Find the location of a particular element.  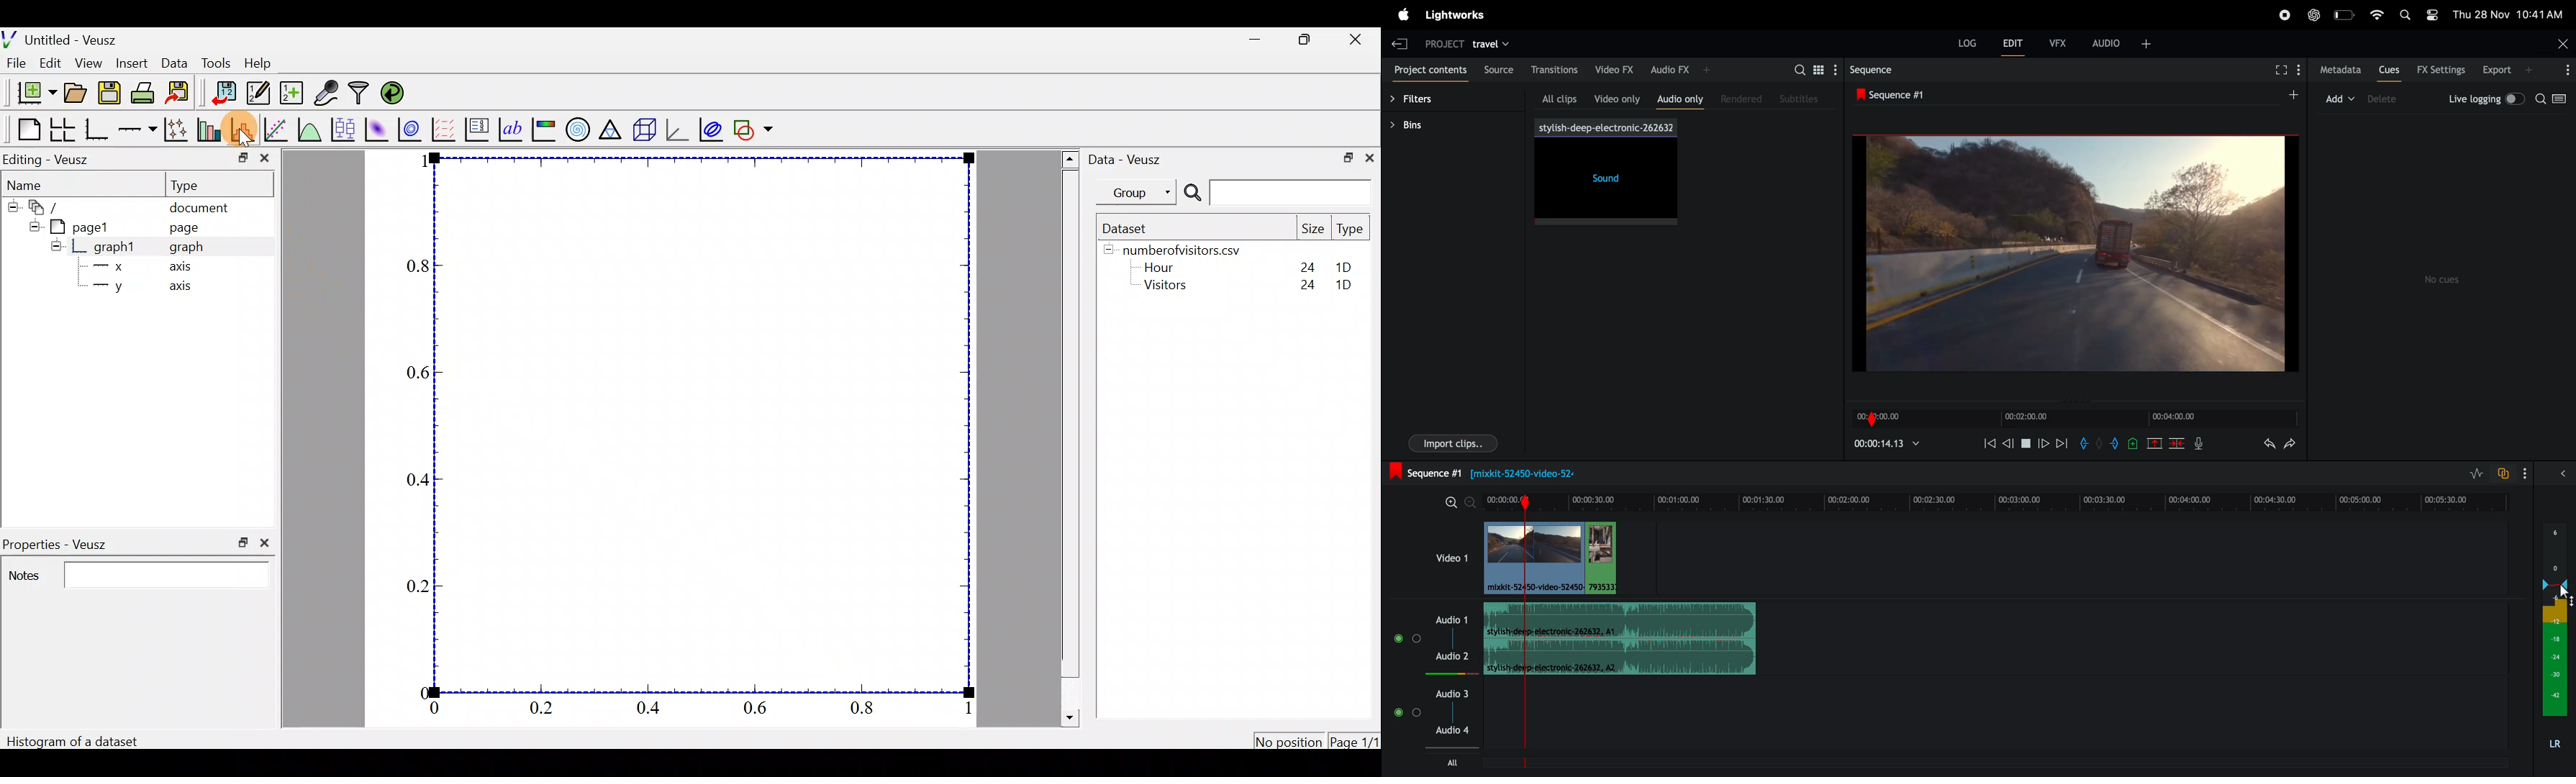

video time is located at coordinates (2040, 417).